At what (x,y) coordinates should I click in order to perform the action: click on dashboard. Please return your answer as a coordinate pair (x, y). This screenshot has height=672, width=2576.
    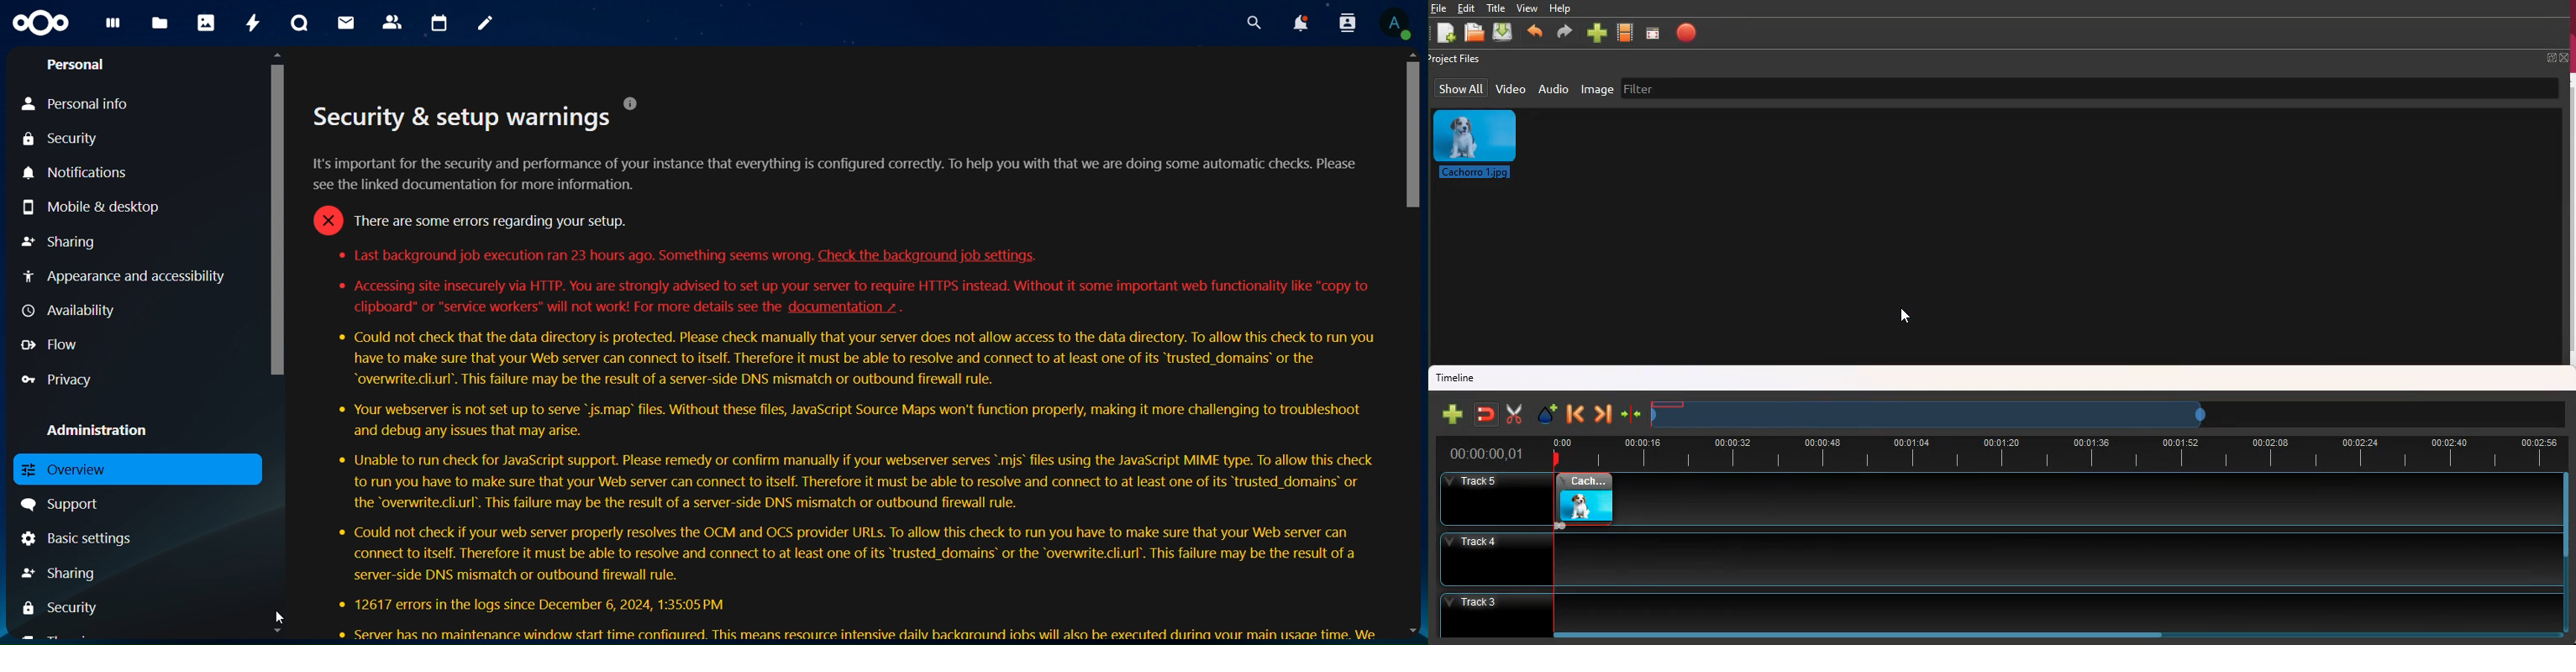
    Looking at the image, I should click on (114, 27).